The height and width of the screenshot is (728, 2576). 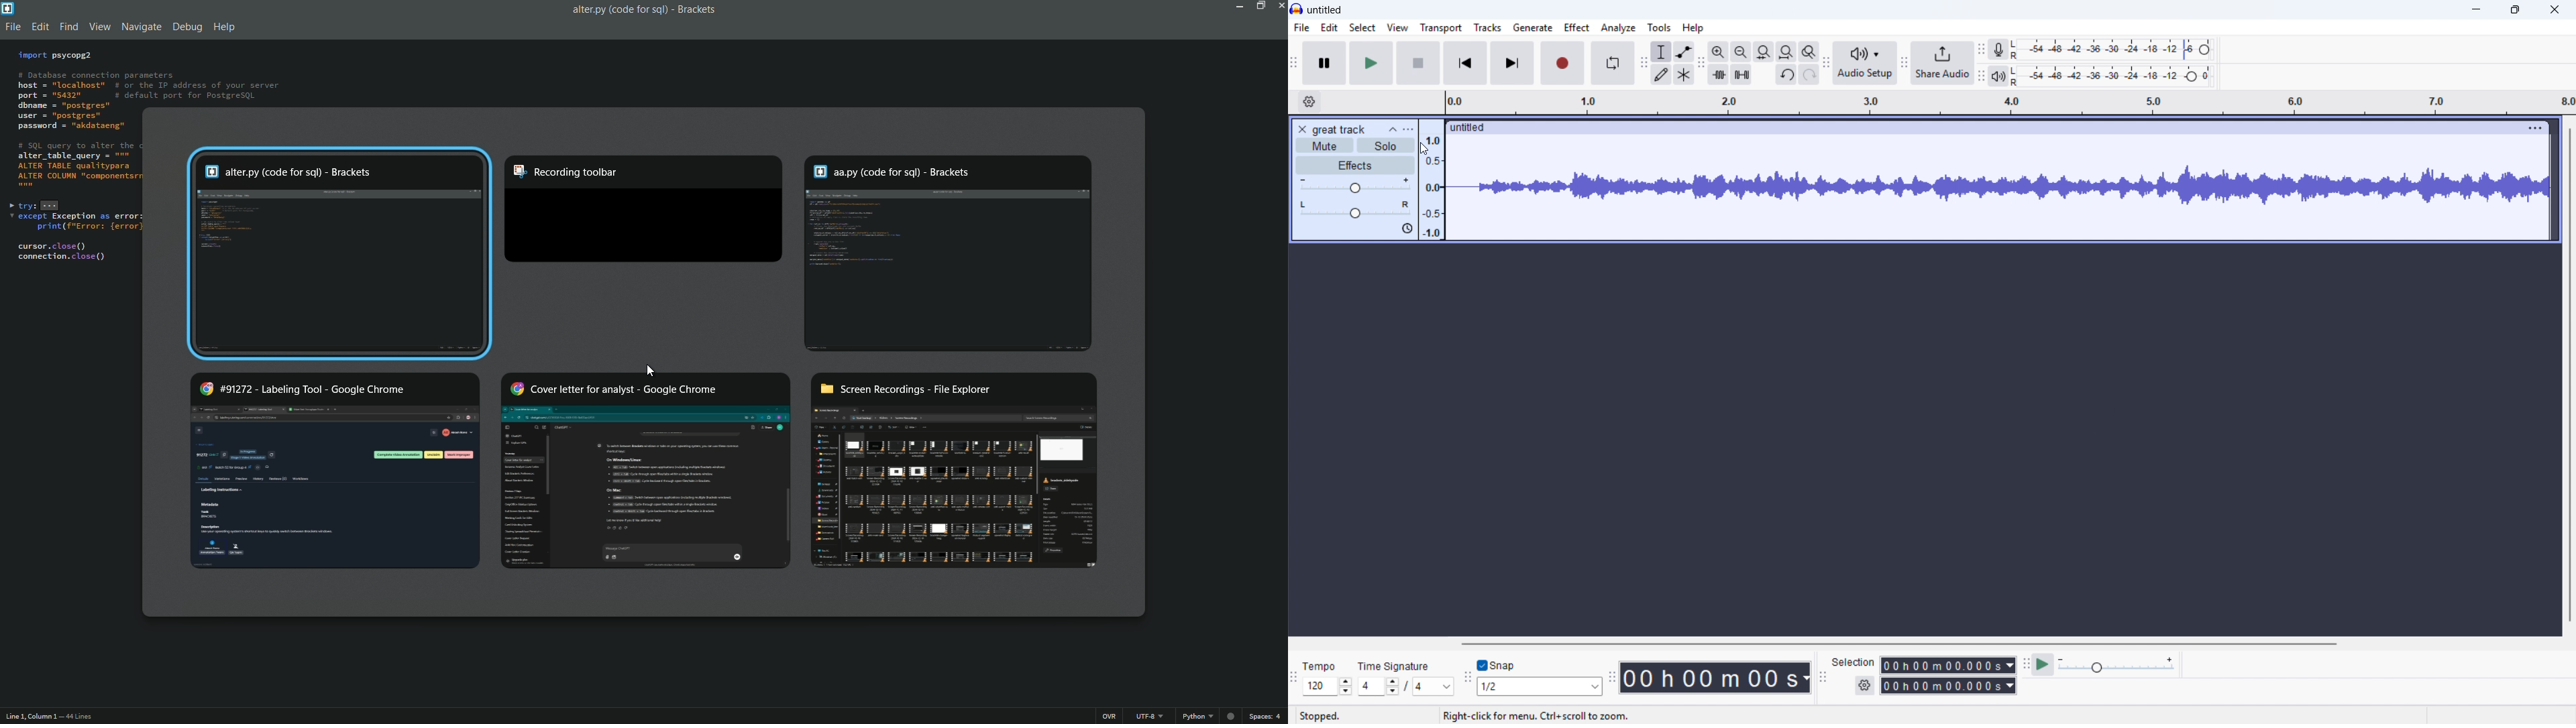 What do you see at coordinates (96, 27) in the screenshot?
I see `view menu` at bounding box center [96, 27].